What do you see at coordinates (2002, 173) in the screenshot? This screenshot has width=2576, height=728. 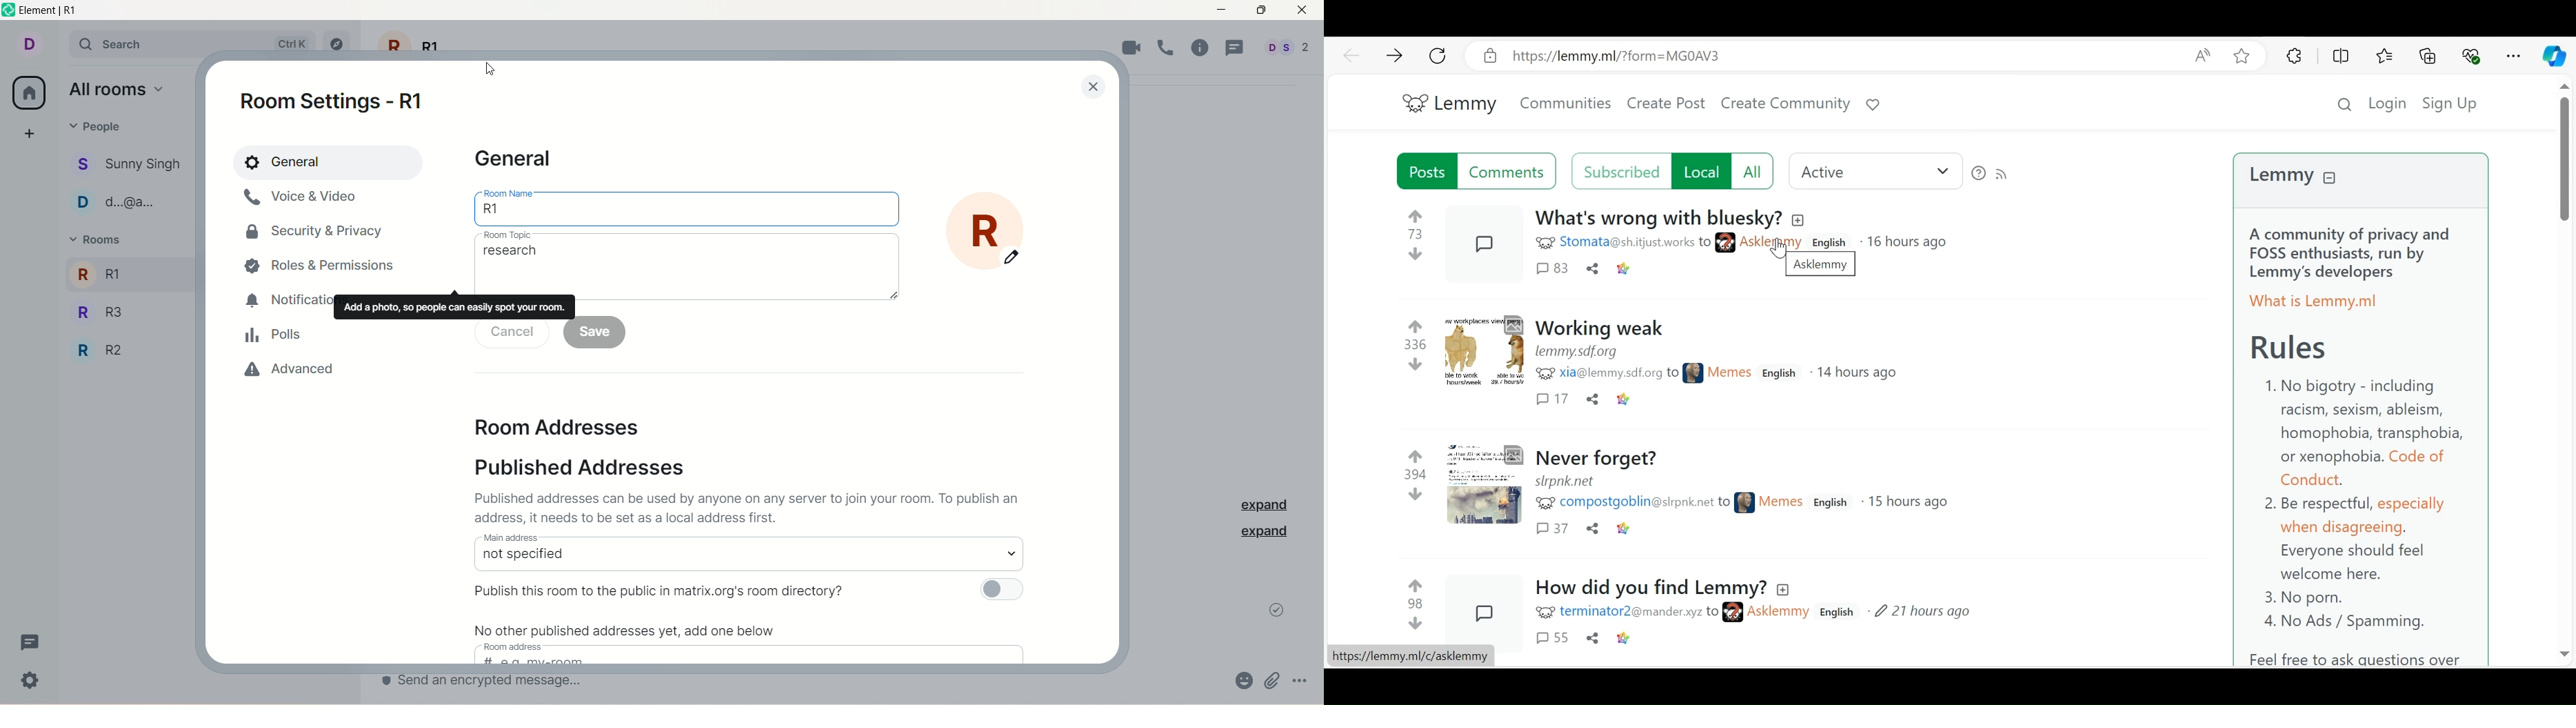 I see `RSS` at bounding box center [2002, 173].